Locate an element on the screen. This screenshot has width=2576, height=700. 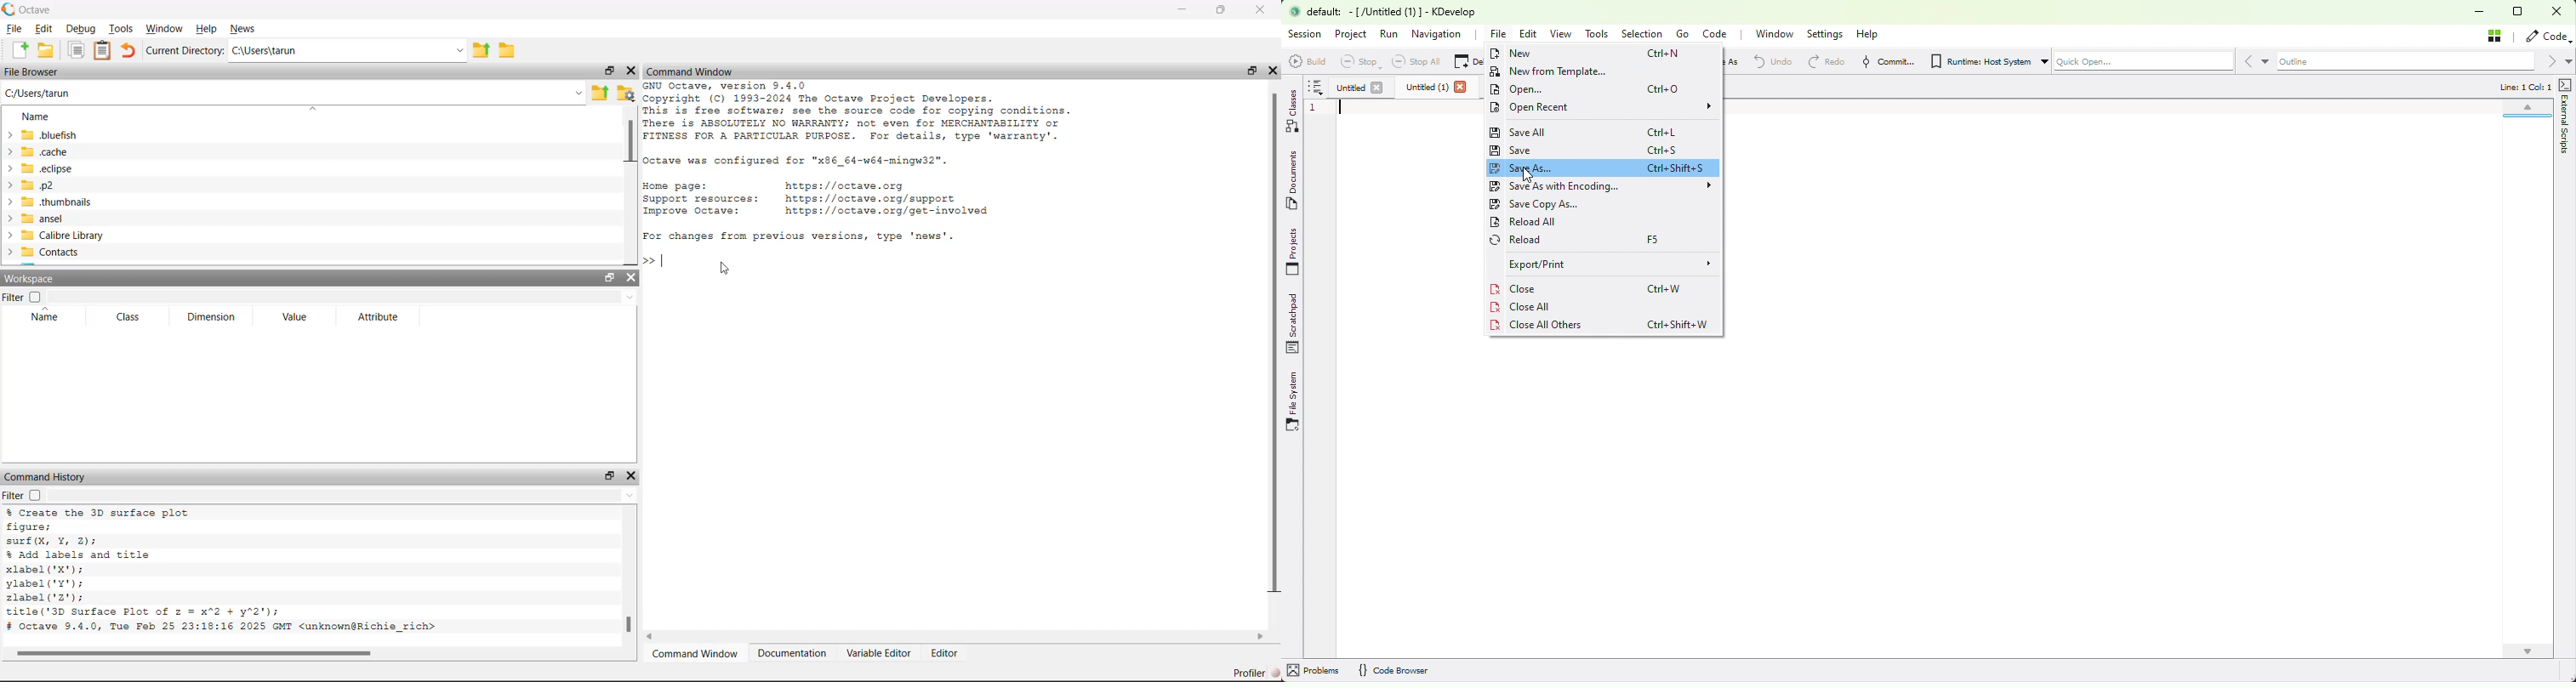
Command History is located at coordinates (46, 477).